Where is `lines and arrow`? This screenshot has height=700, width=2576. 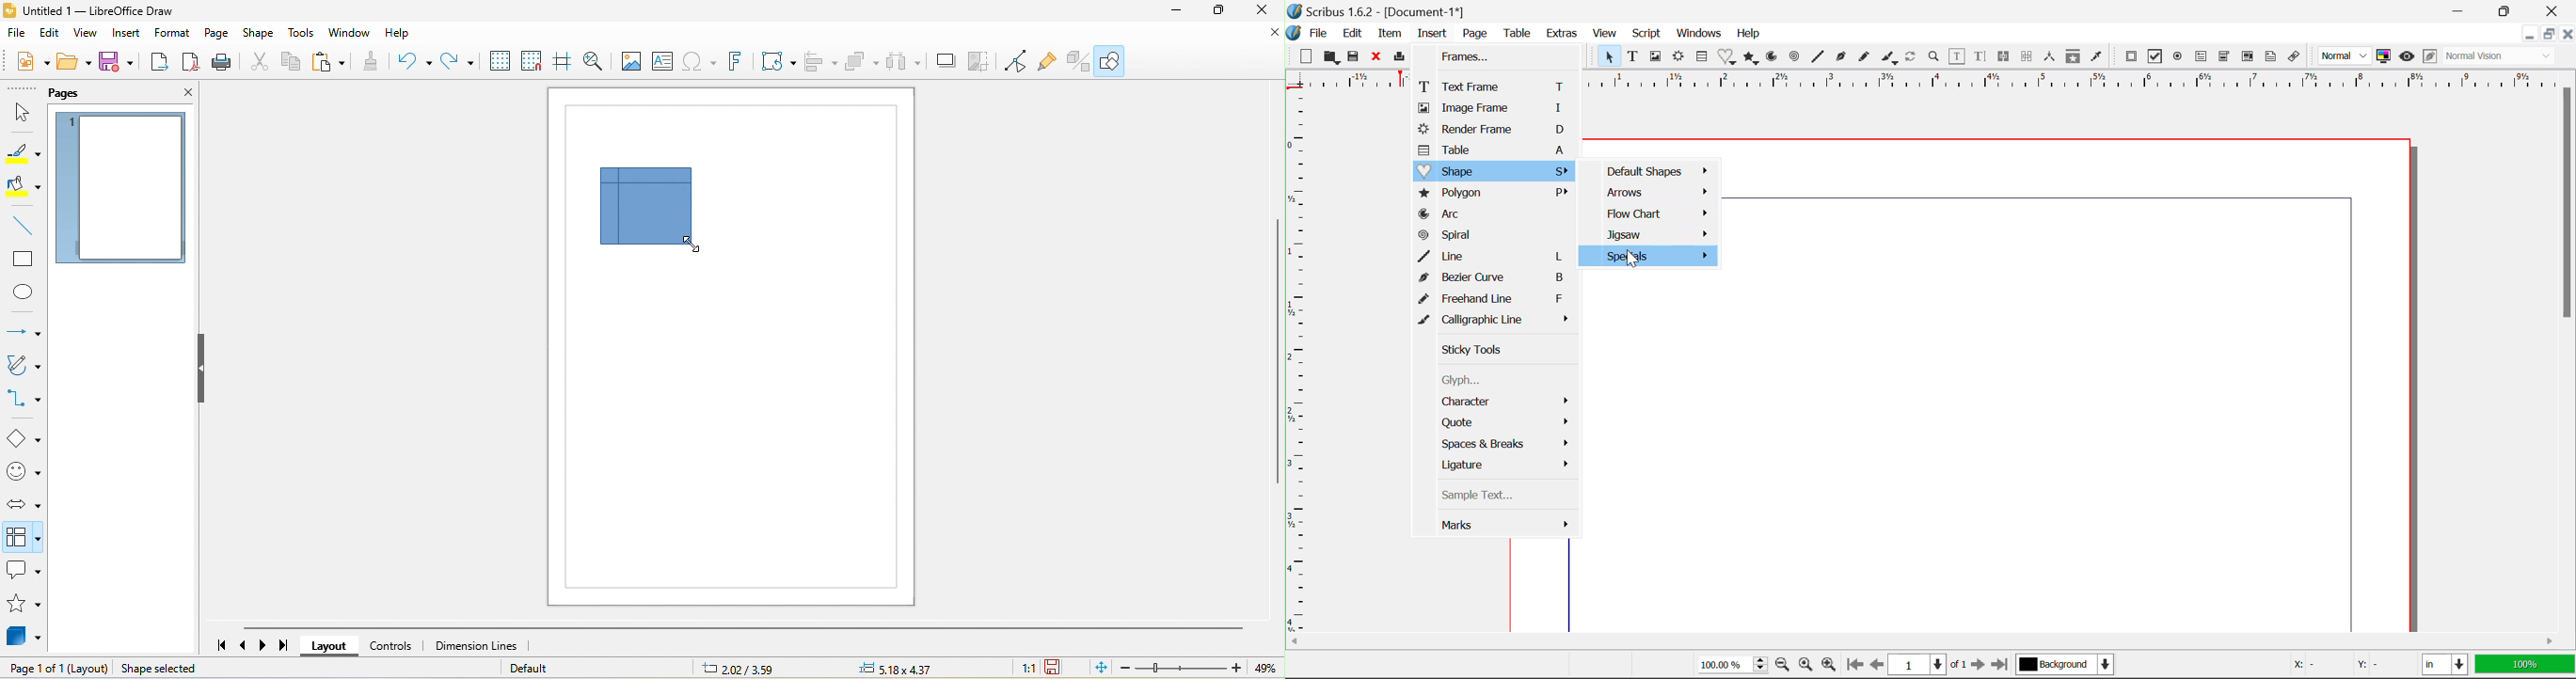 lines and arrow is located at coordinates (23, 331).